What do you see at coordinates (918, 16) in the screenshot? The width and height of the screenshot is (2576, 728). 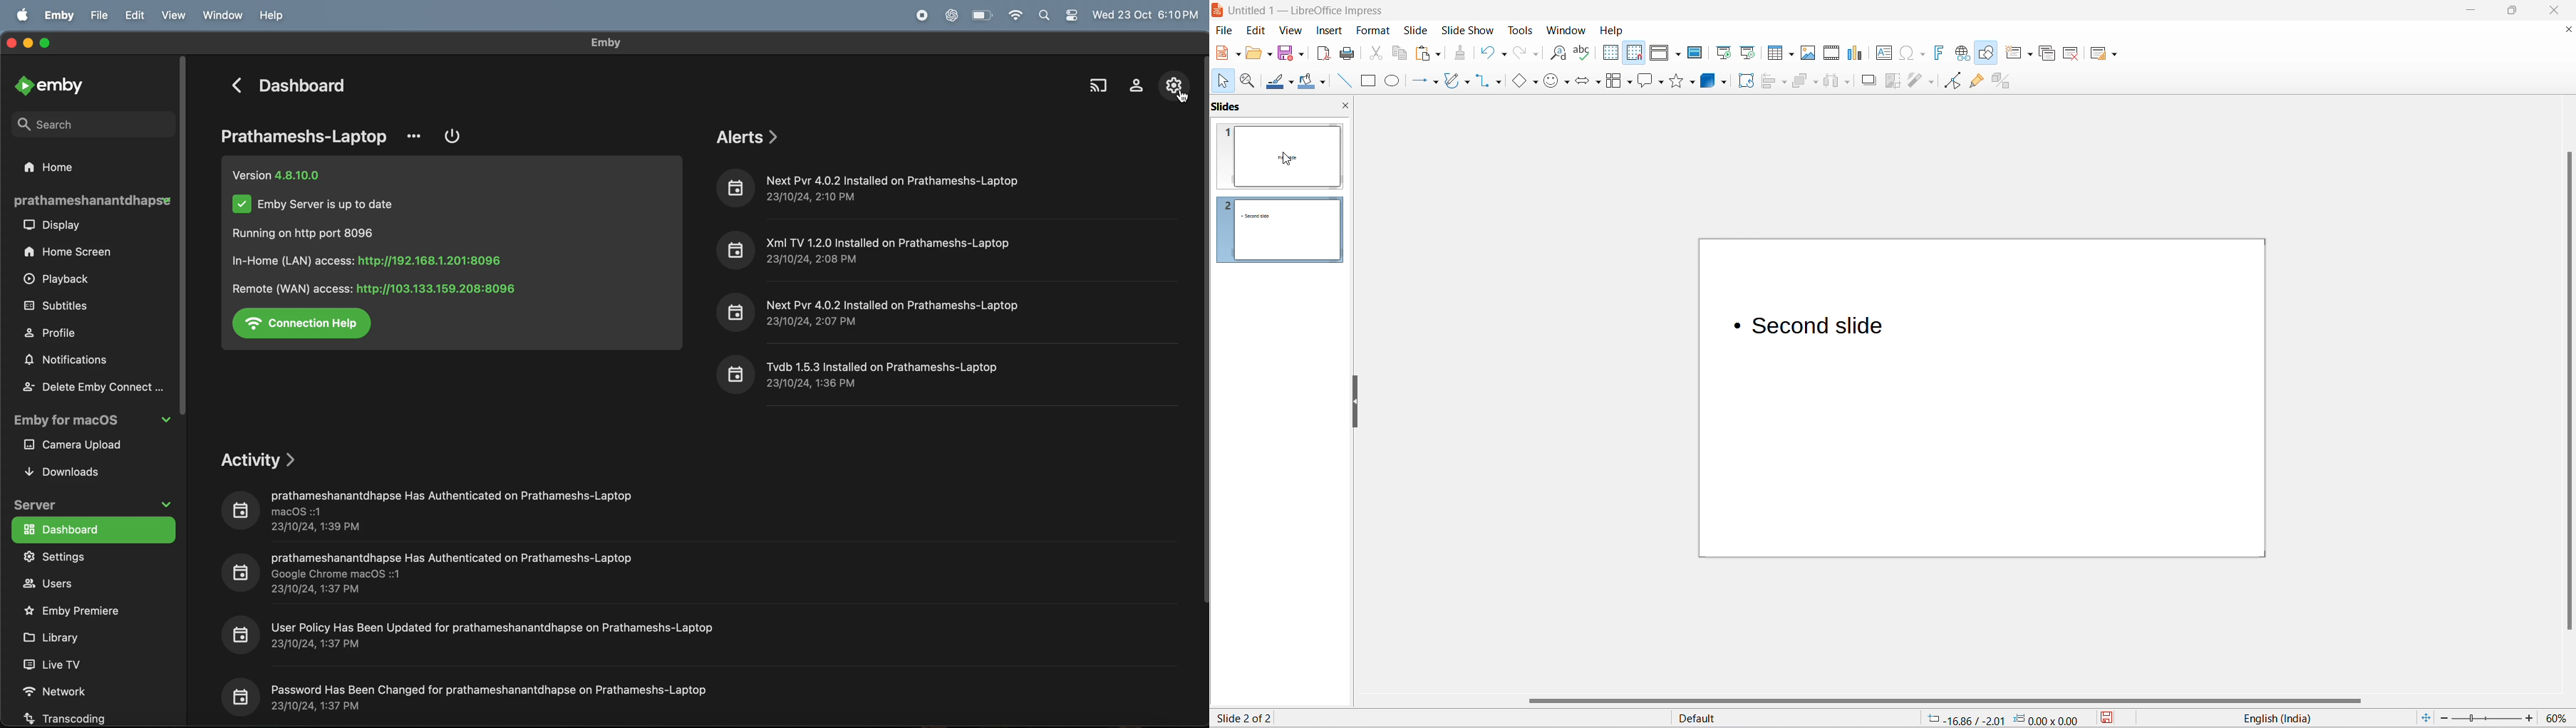 I see `record` at bounding box center [918, 16].